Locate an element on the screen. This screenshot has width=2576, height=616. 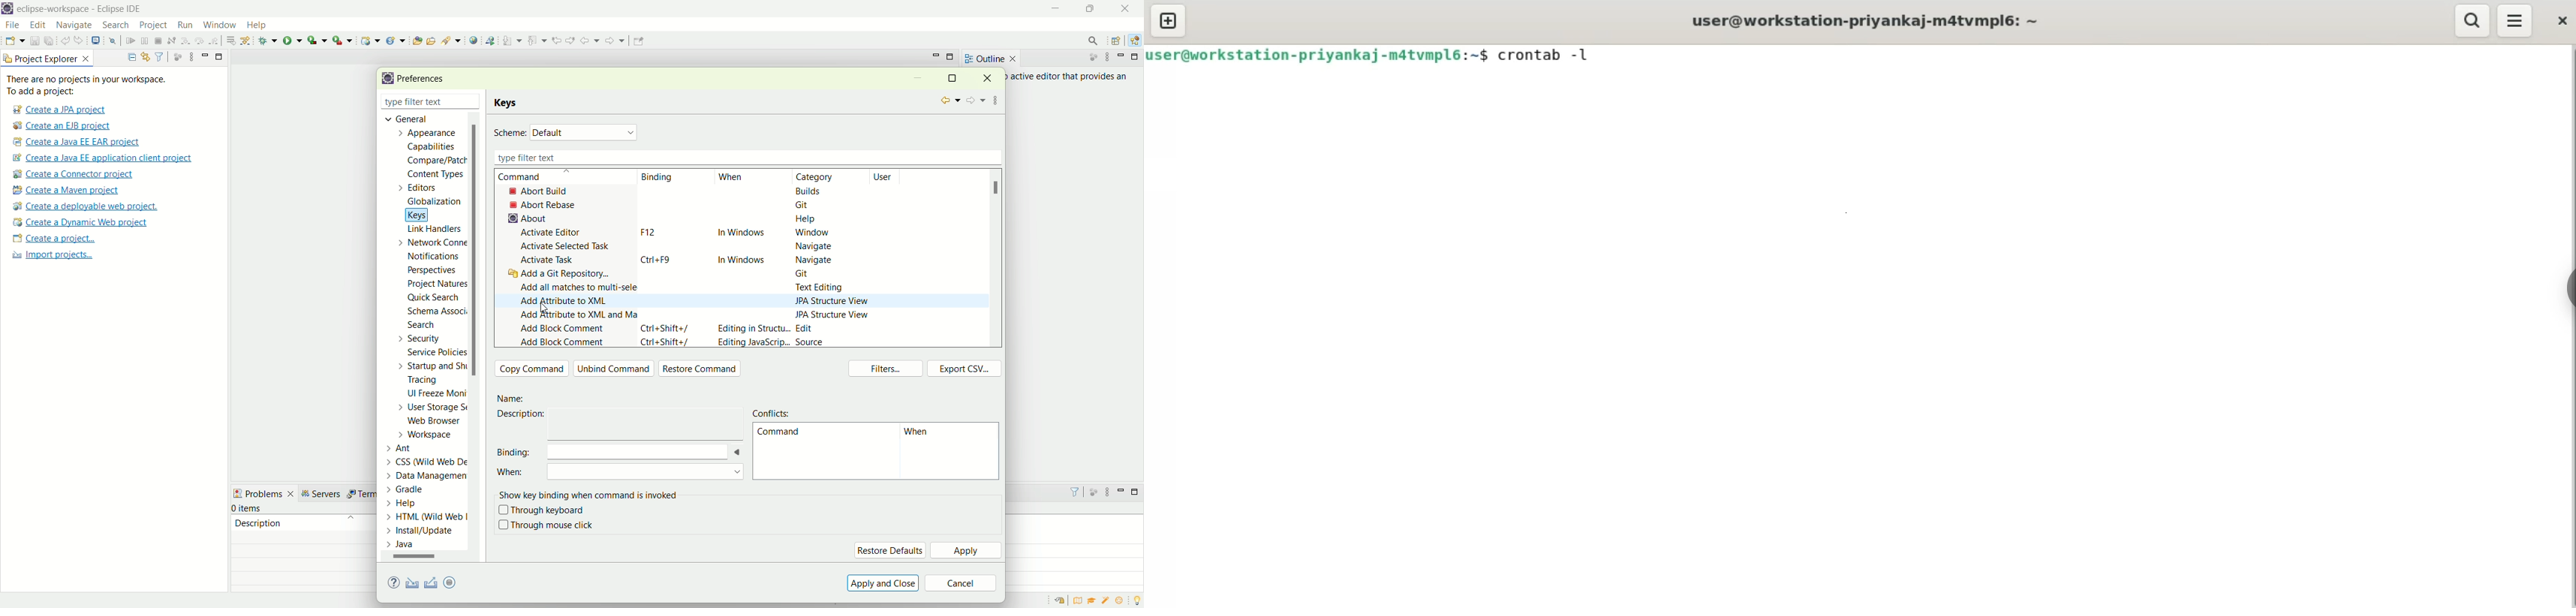
scroll bar is located at coordinates (1000, 188).